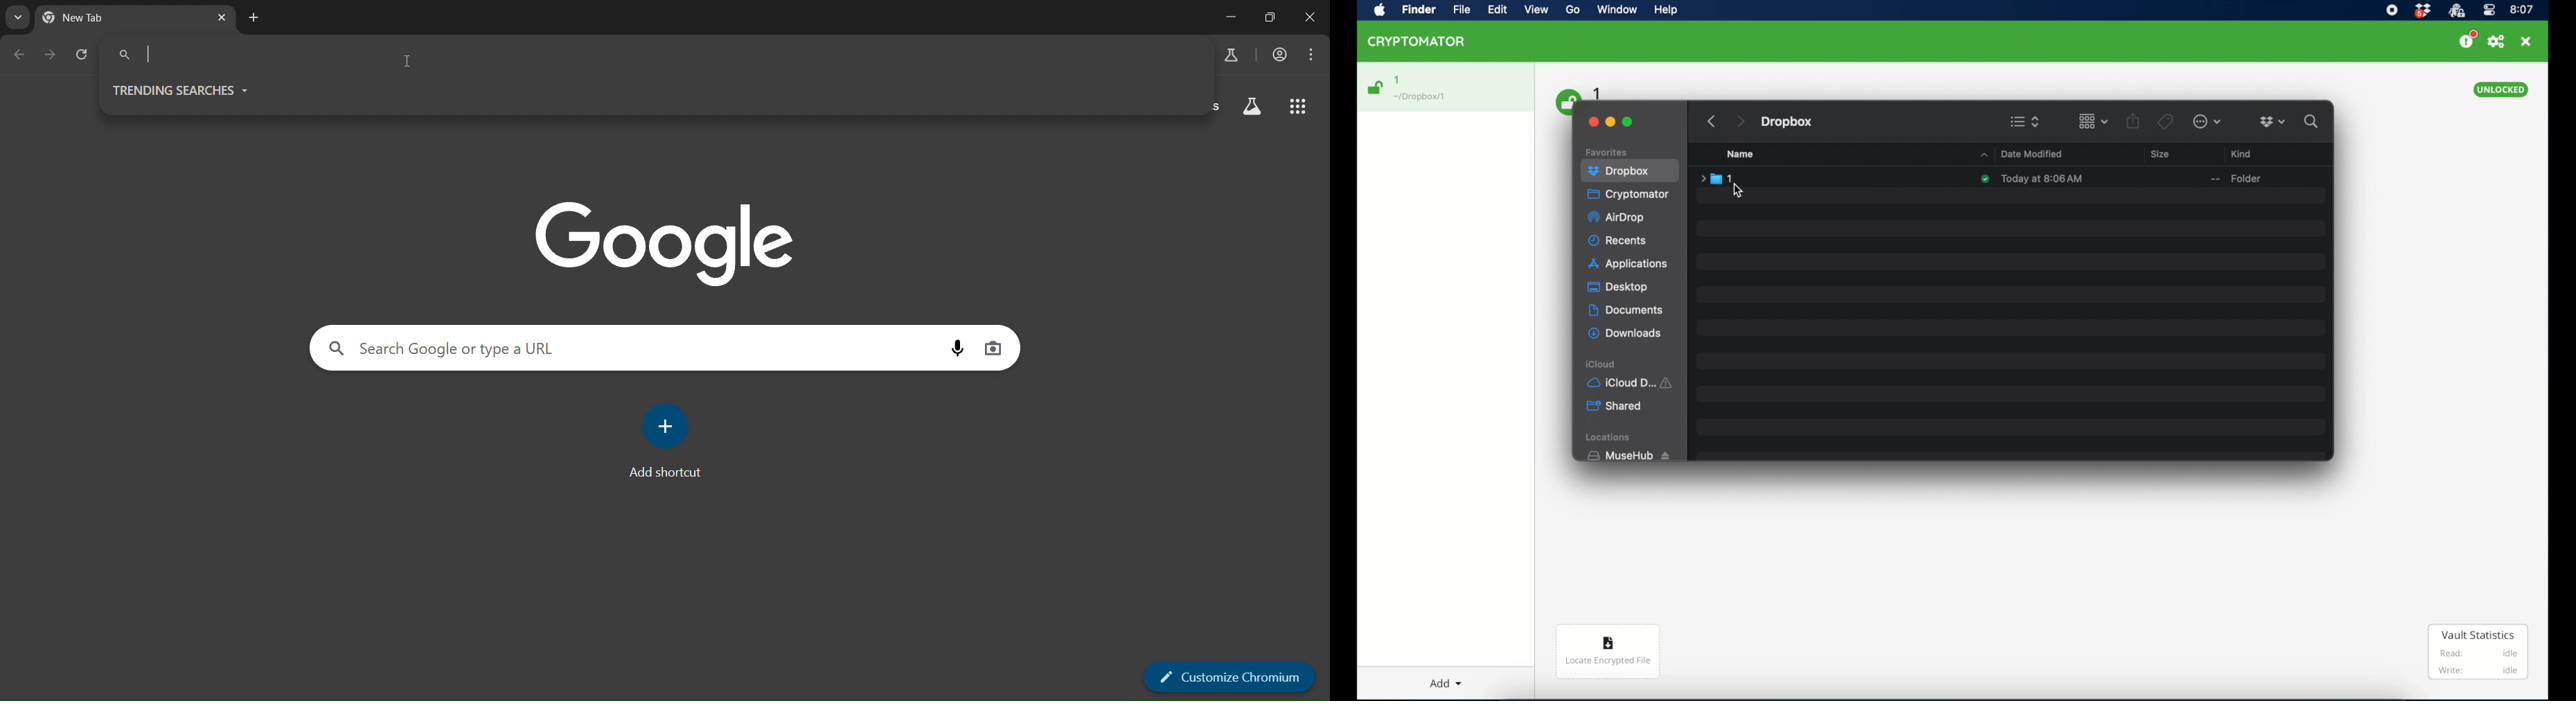  Describe the element at coordinates (1740, 154) in the screenshot. I see `name` at that location.